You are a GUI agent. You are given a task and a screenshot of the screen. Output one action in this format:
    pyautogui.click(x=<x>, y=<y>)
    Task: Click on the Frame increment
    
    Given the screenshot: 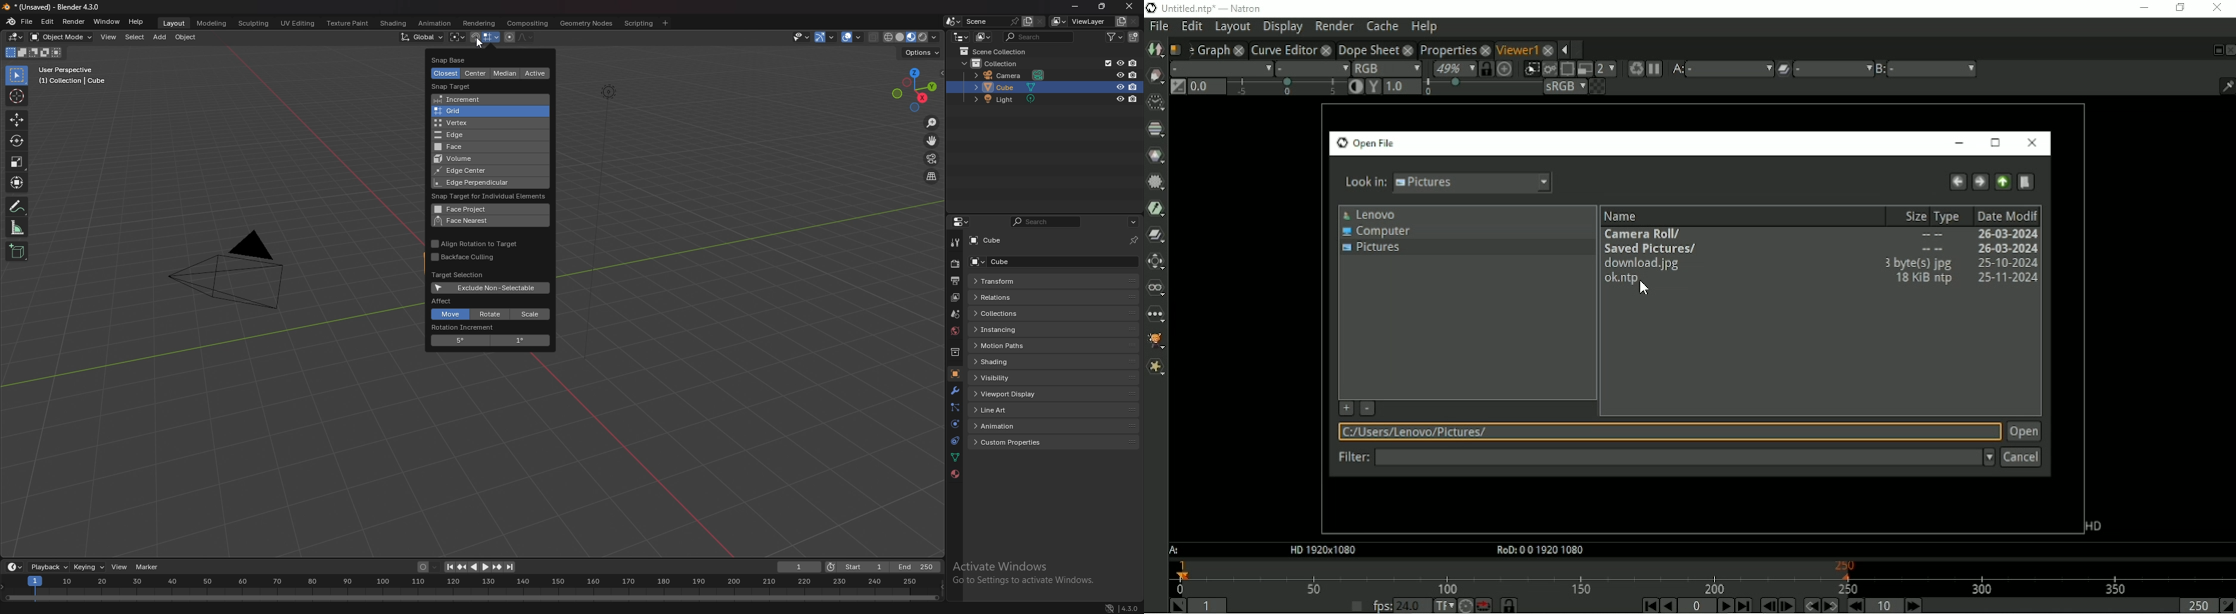 What is the action you would take?
    pyautogui.click(x=1886, y=605)
    